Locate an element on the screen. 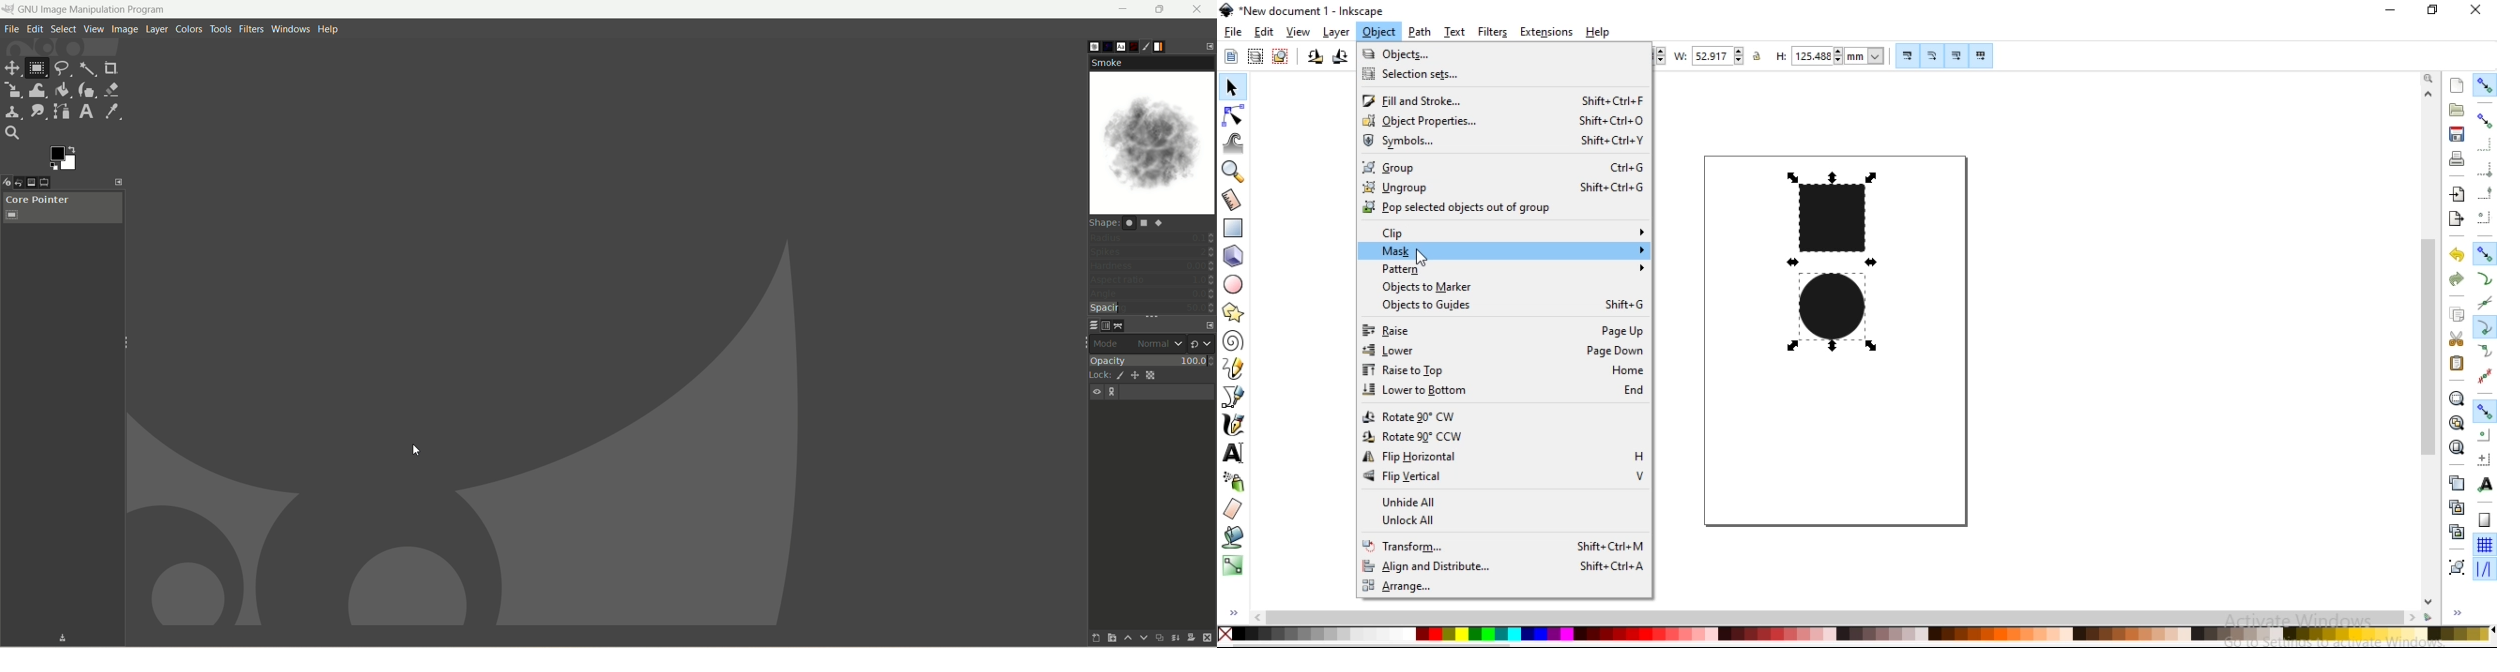 The width and height of the screenshot is (2520, 672). open a existing document is located at coordinates (2458, 109).